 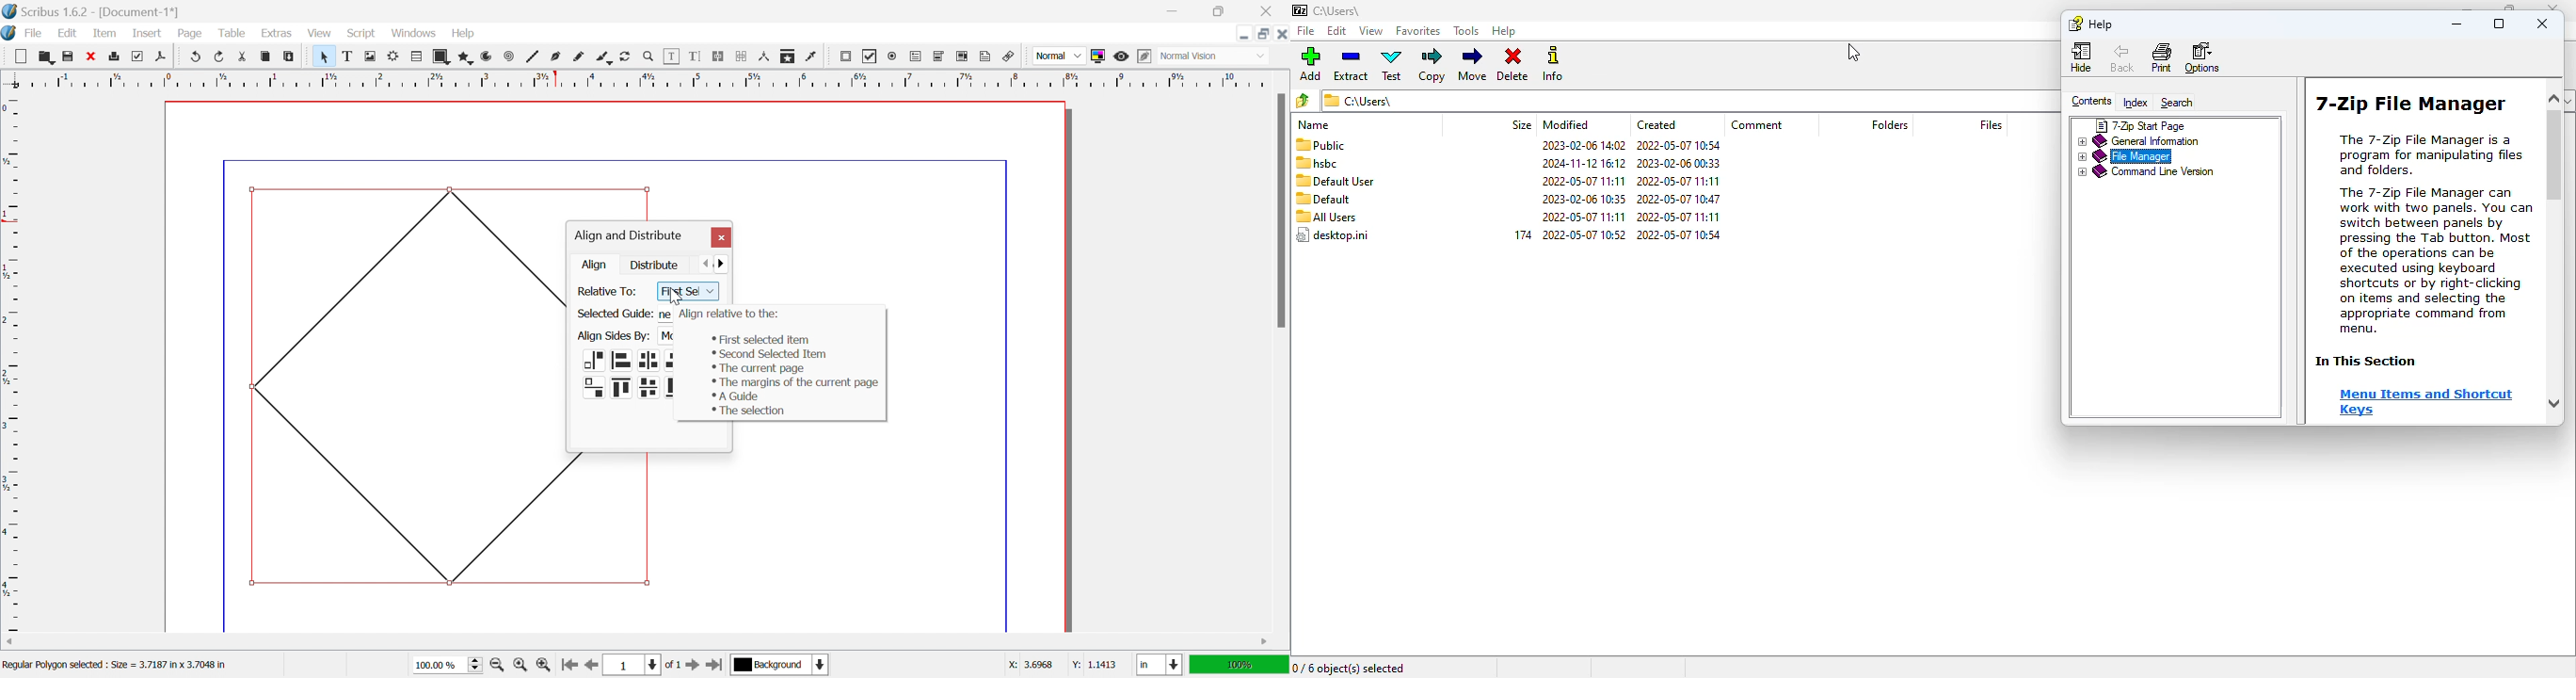 What do you see at coordinates (1217, 11) in the screenshot?
I see `Restore down` at bounding box center [1217, 11].